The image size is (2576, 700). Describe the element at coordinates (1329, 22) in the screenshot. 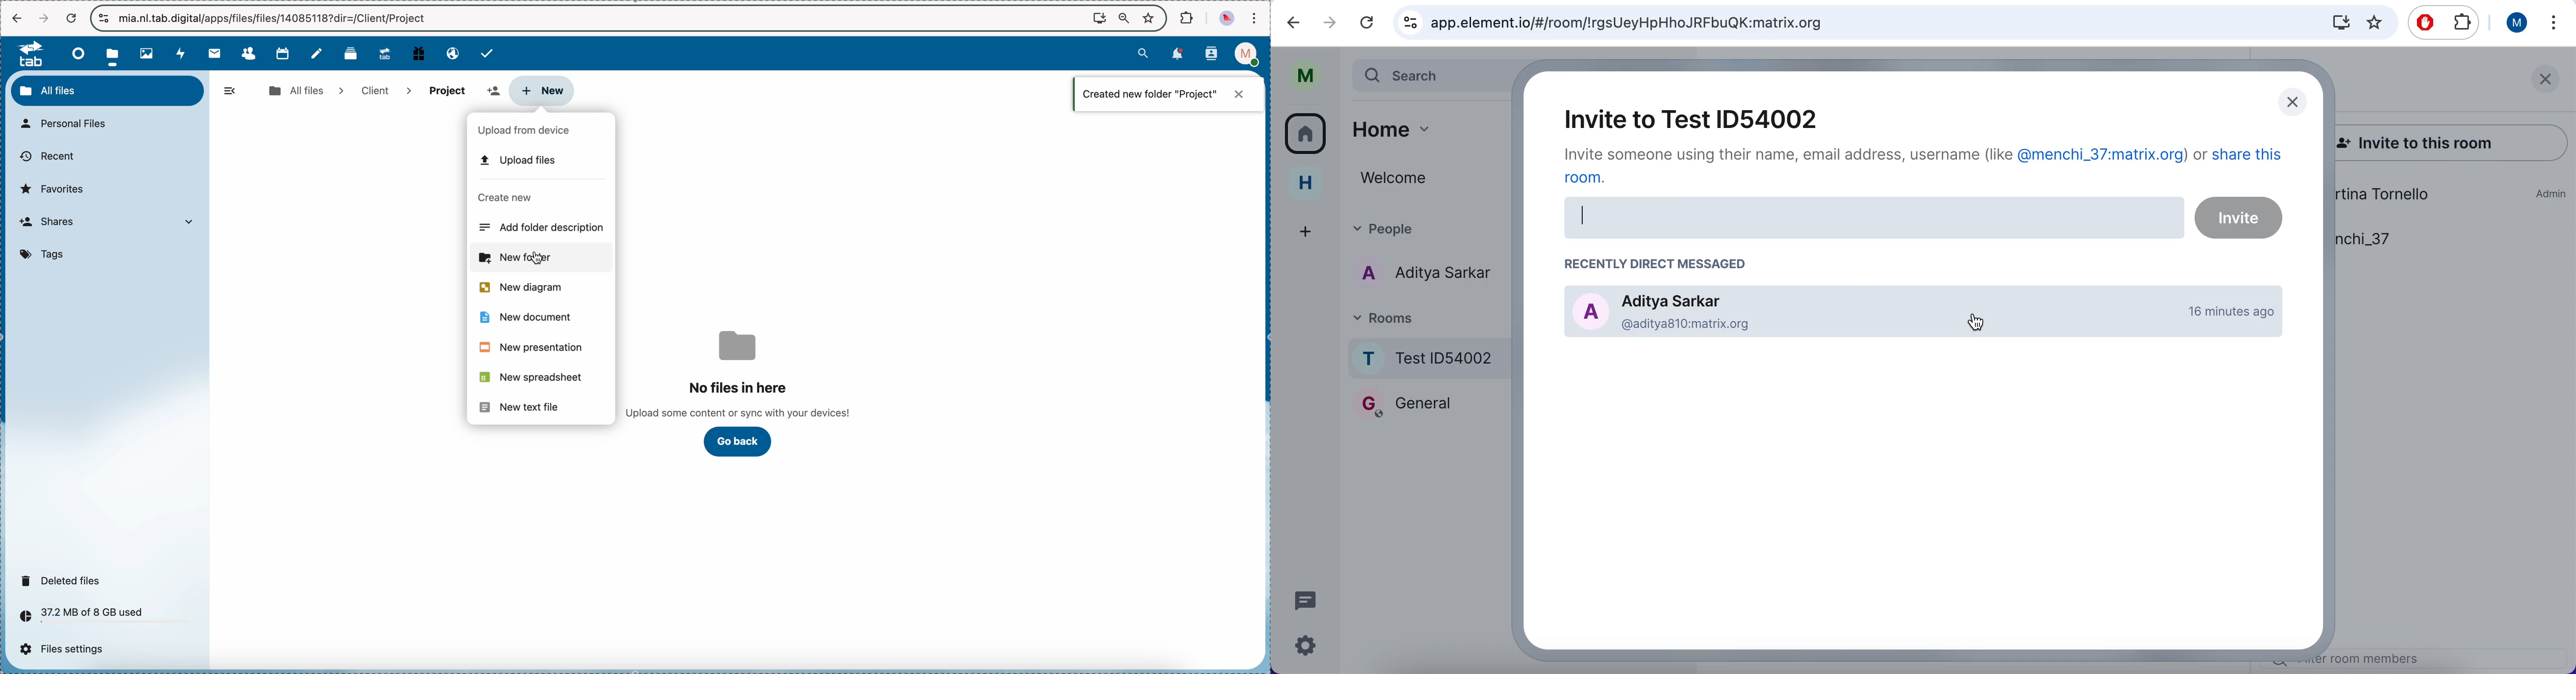

I see `redo` at that location.